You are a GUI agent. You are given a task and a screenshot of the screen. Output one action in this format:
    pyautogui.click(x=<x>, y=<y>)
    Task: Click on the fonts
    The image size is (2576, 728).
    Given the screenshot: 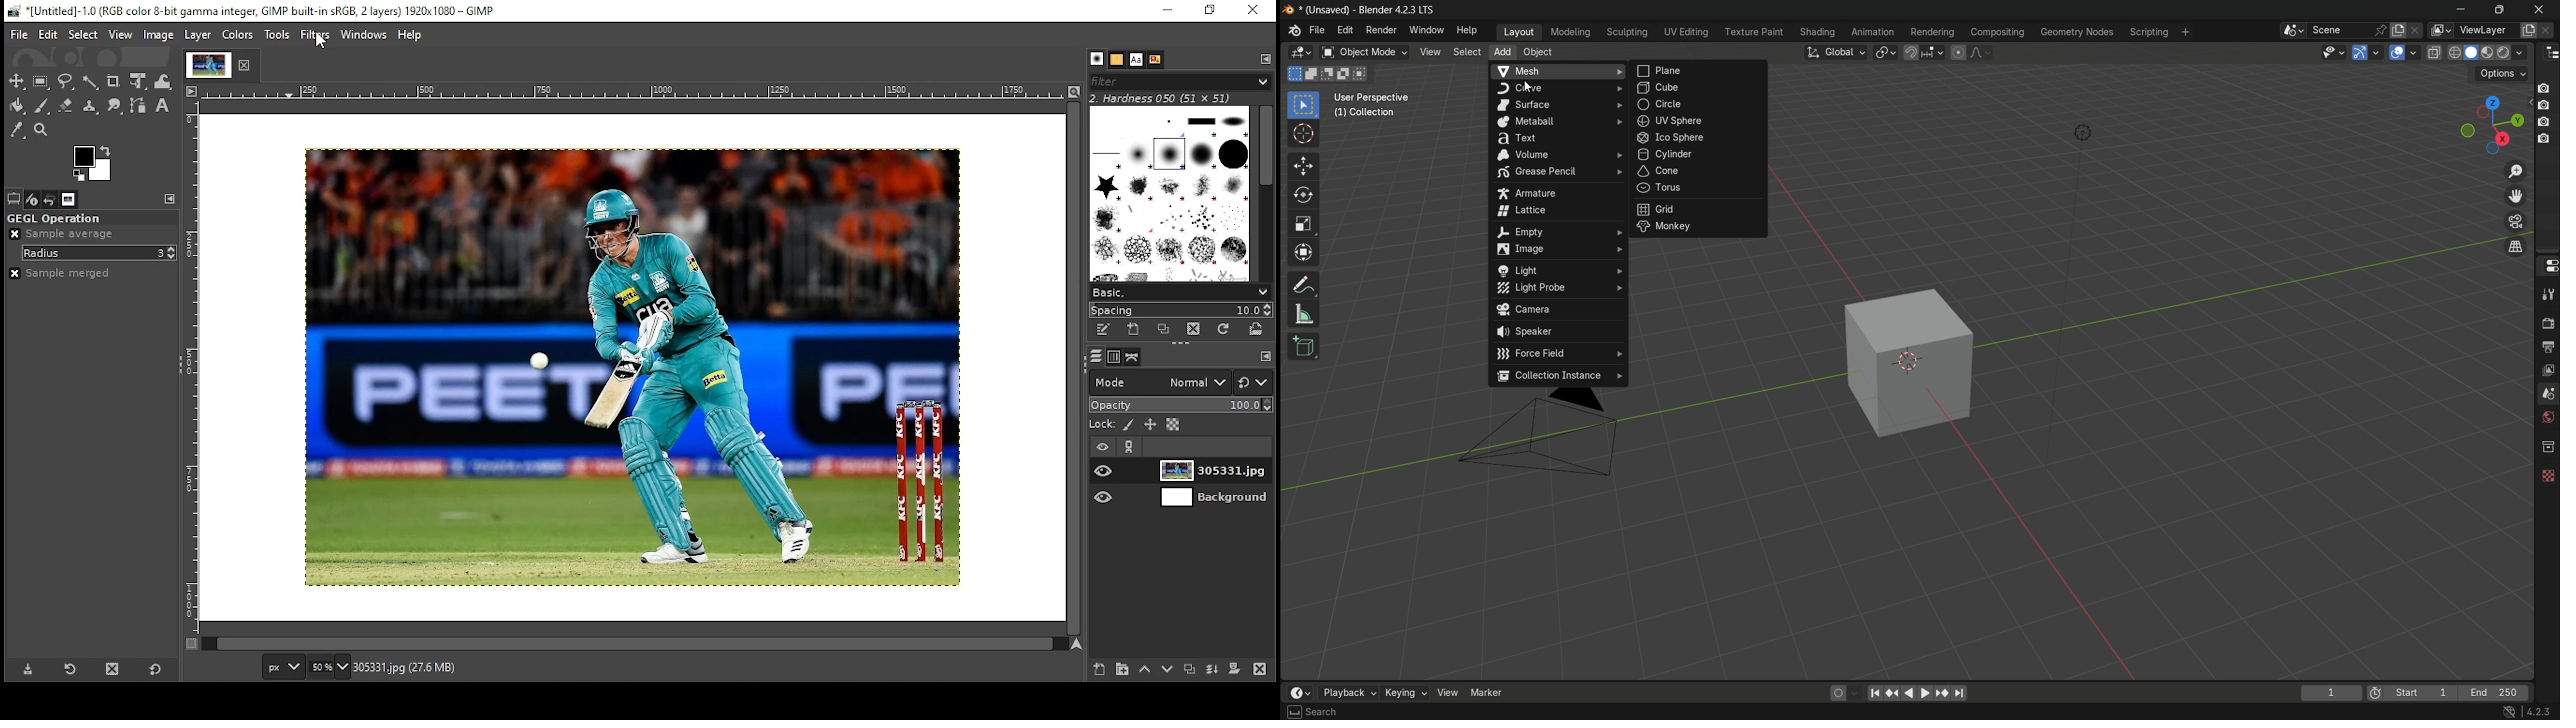 What is the action you would take?
    pyautogui.click(x=1136, y=60)
    